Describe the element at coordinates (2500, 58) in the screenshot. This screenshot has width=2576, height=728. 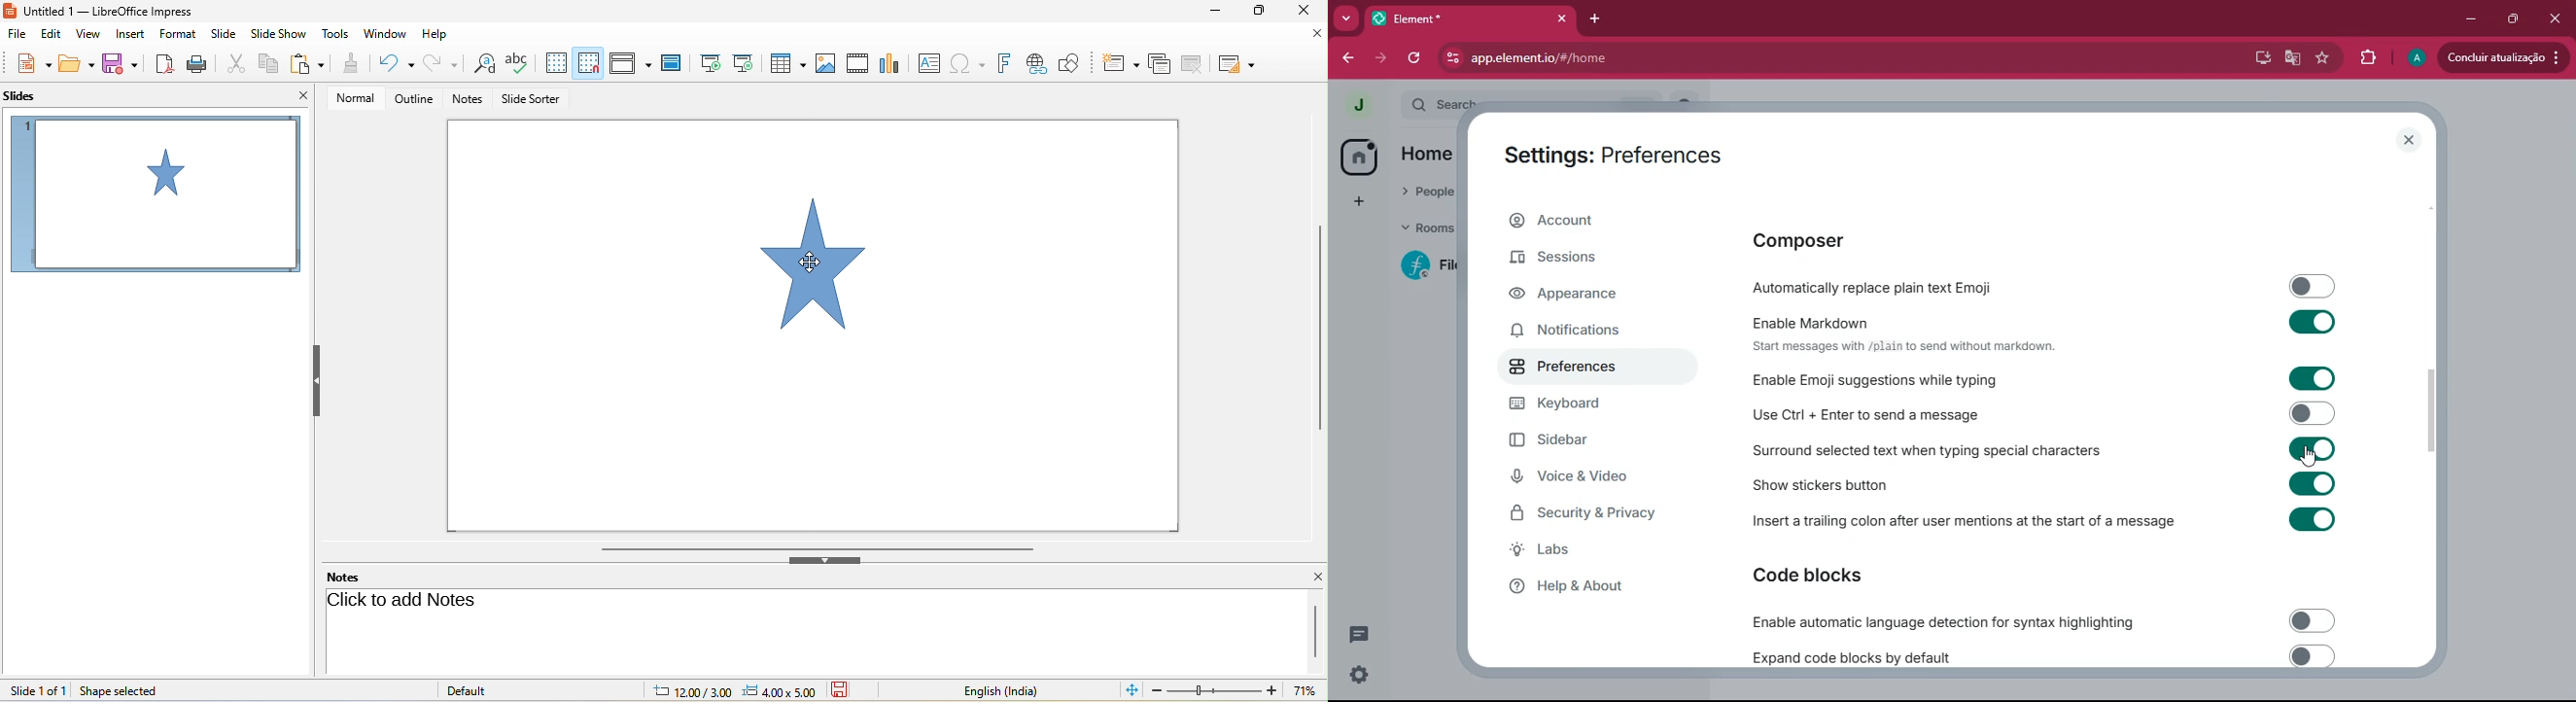
I see `conduir atualizacao` at that location.